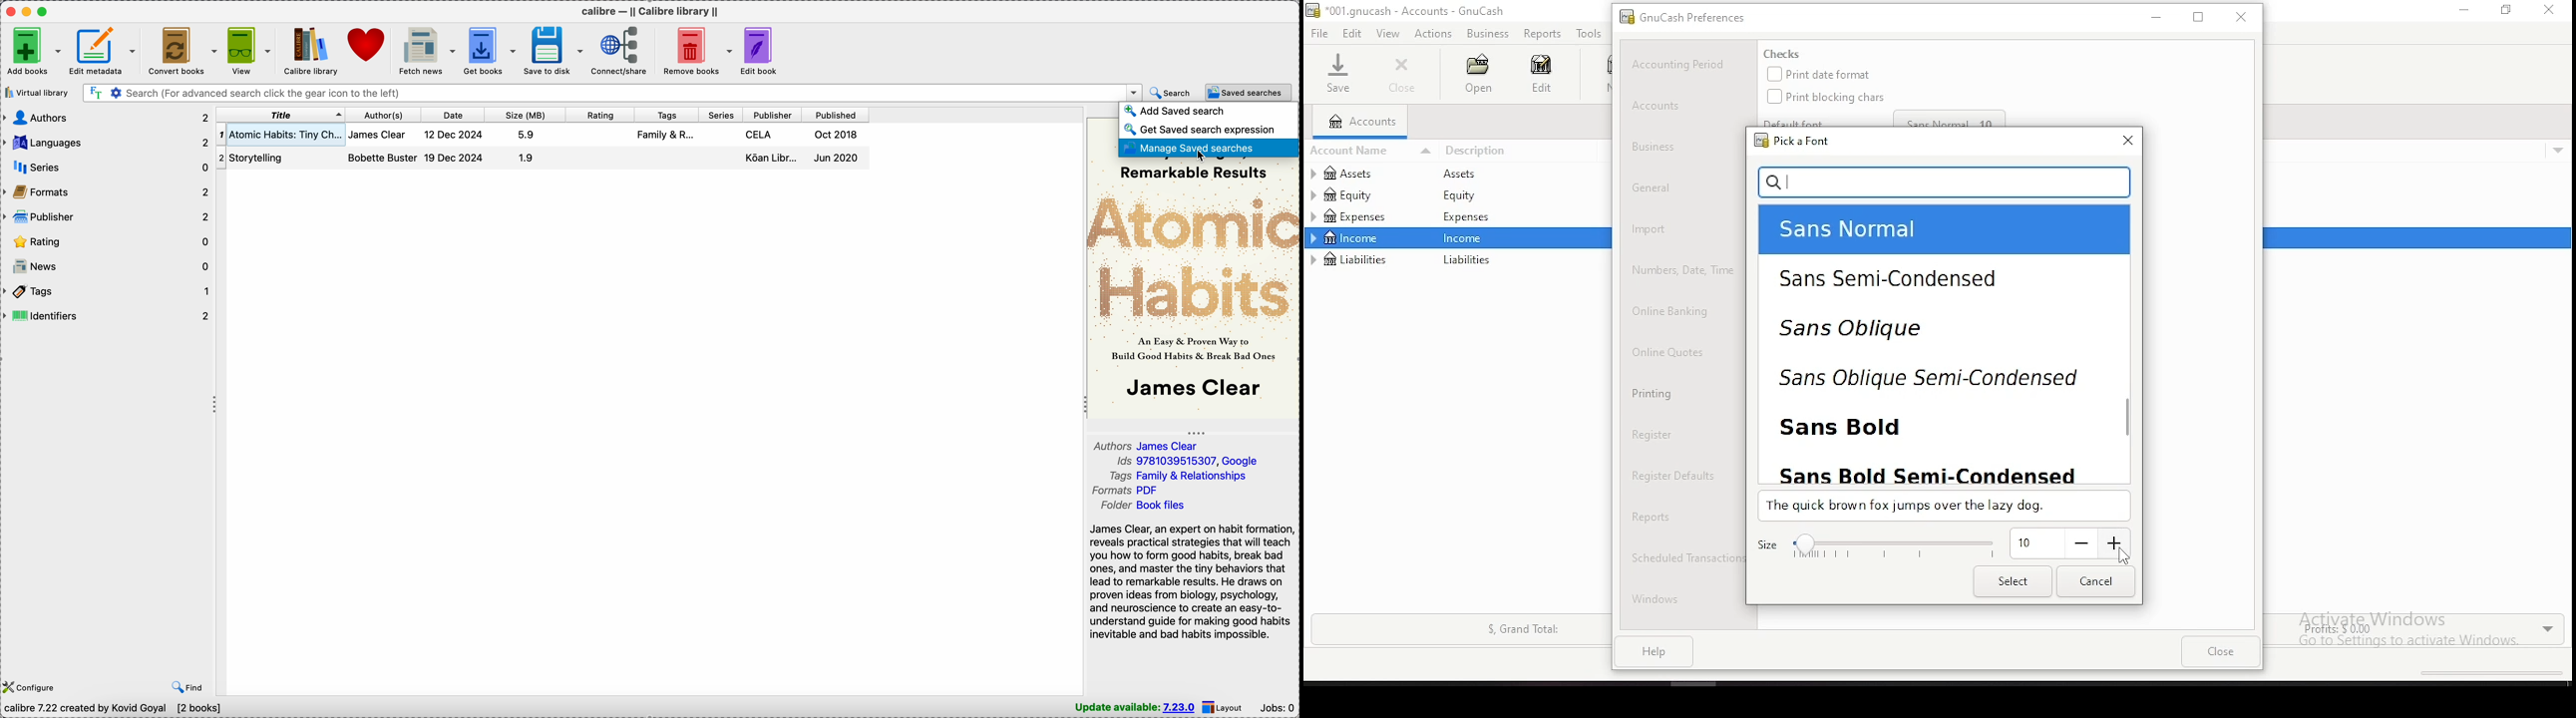 This screenshot has height=728, width=2576. What do you see at coordinates (1388, 34) in the screenshot?
I see `view` at bounding box center [1388, 34].